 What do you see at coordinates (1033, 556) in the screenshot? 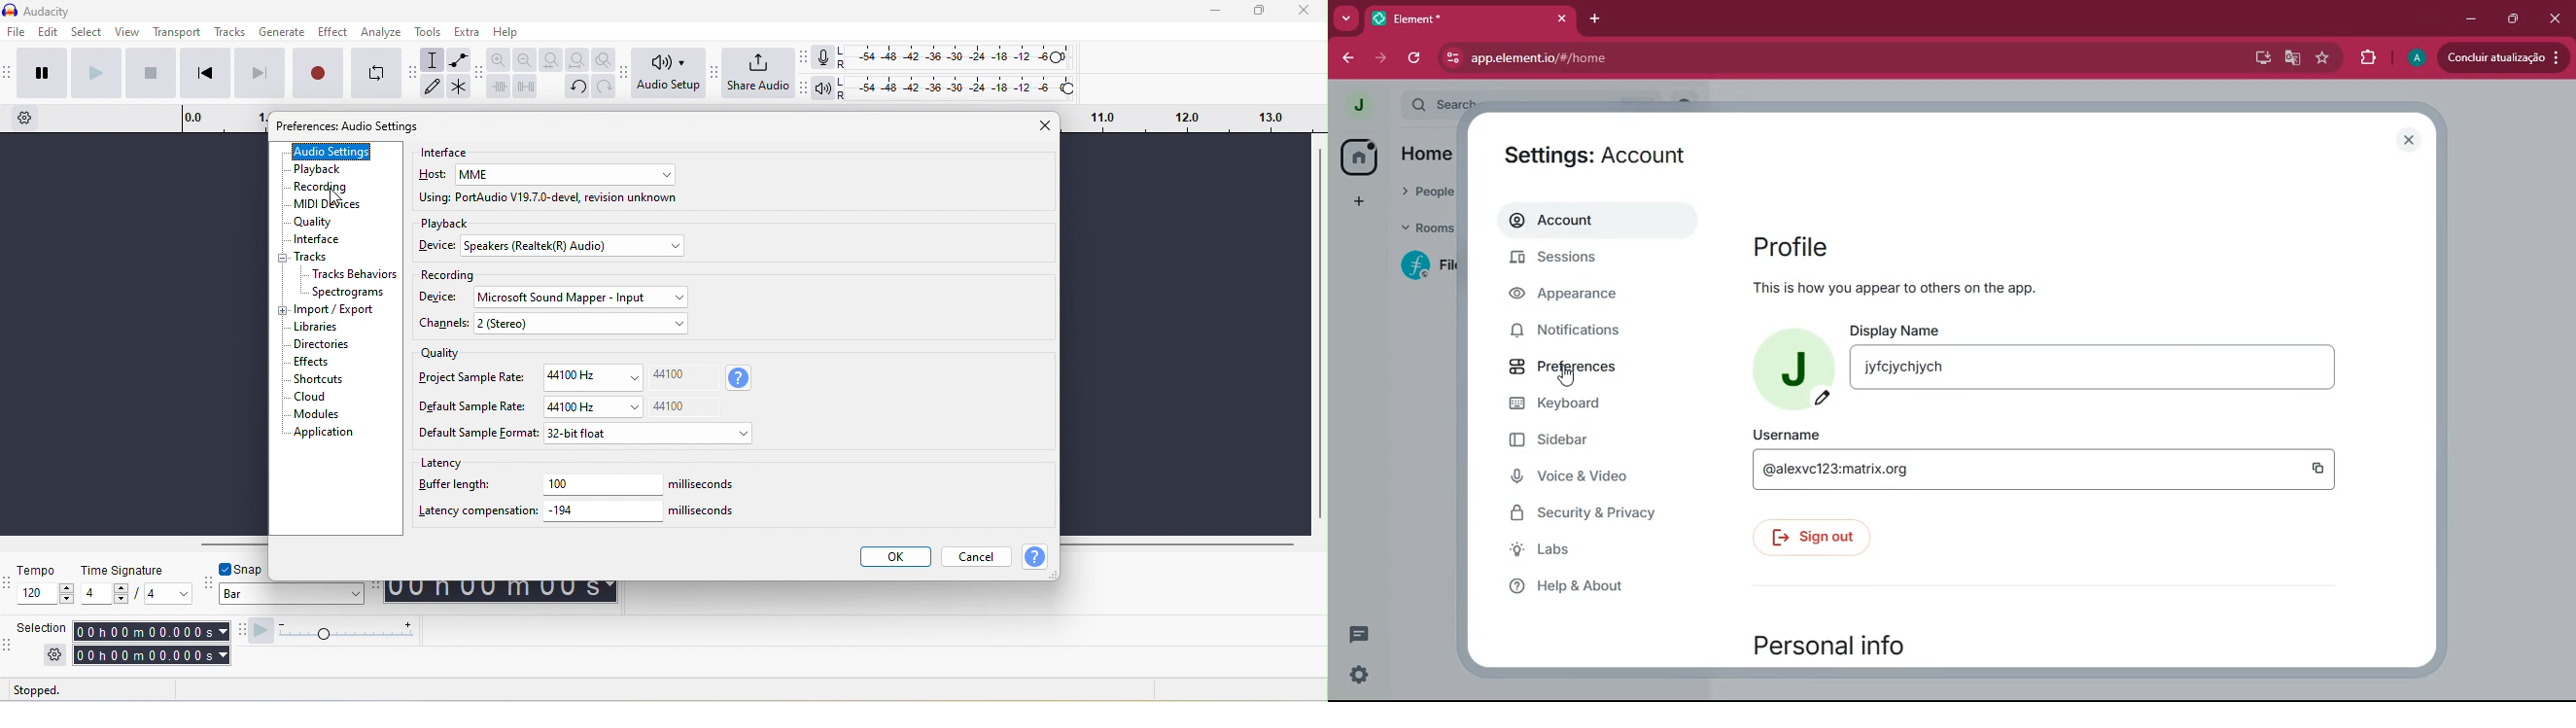
I see `help` at bounding box center [1033, 556].